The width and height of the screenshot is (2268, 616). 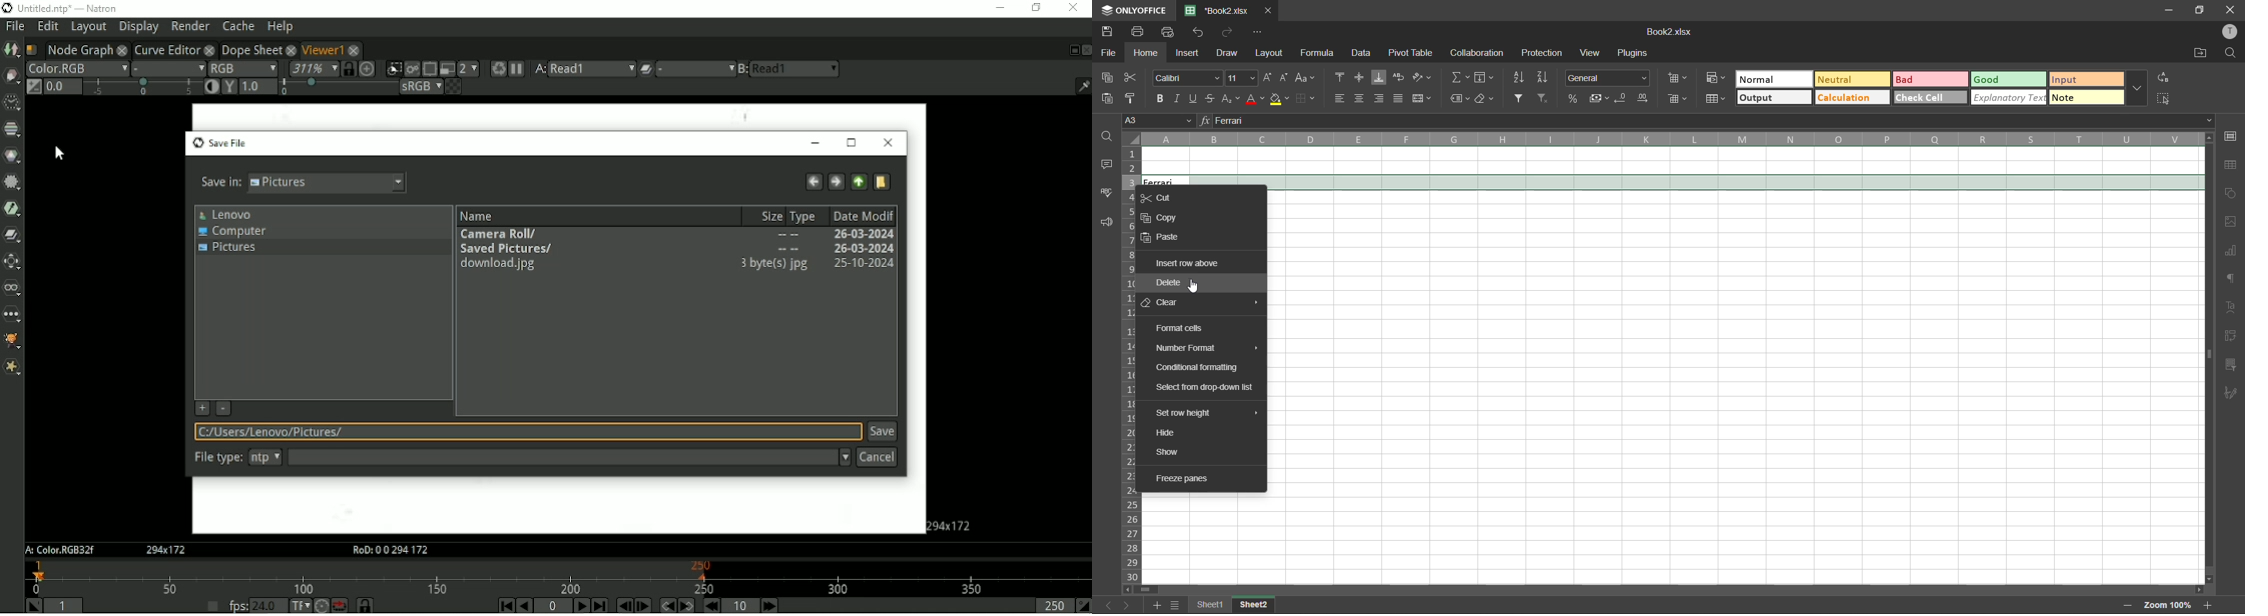 I want to click on file, so click(x=1109, y=53).